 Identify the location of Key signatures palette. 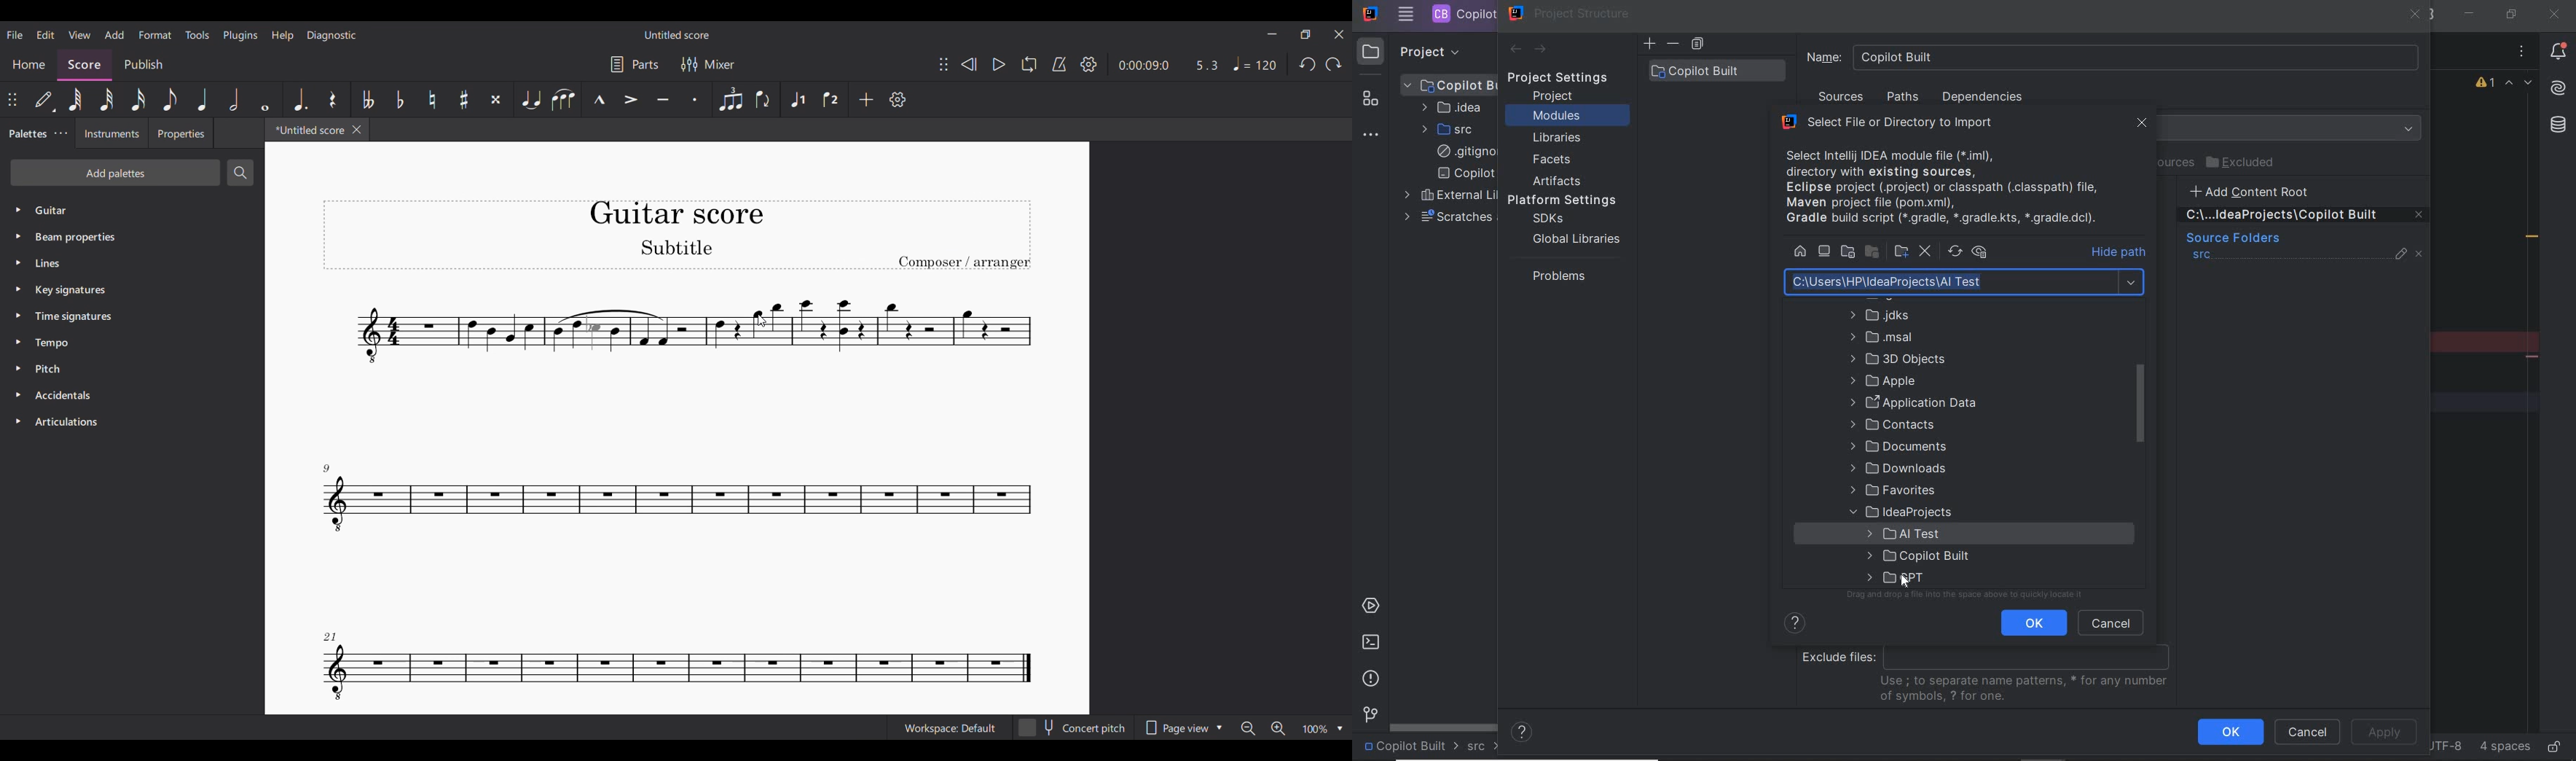
(71, 290).